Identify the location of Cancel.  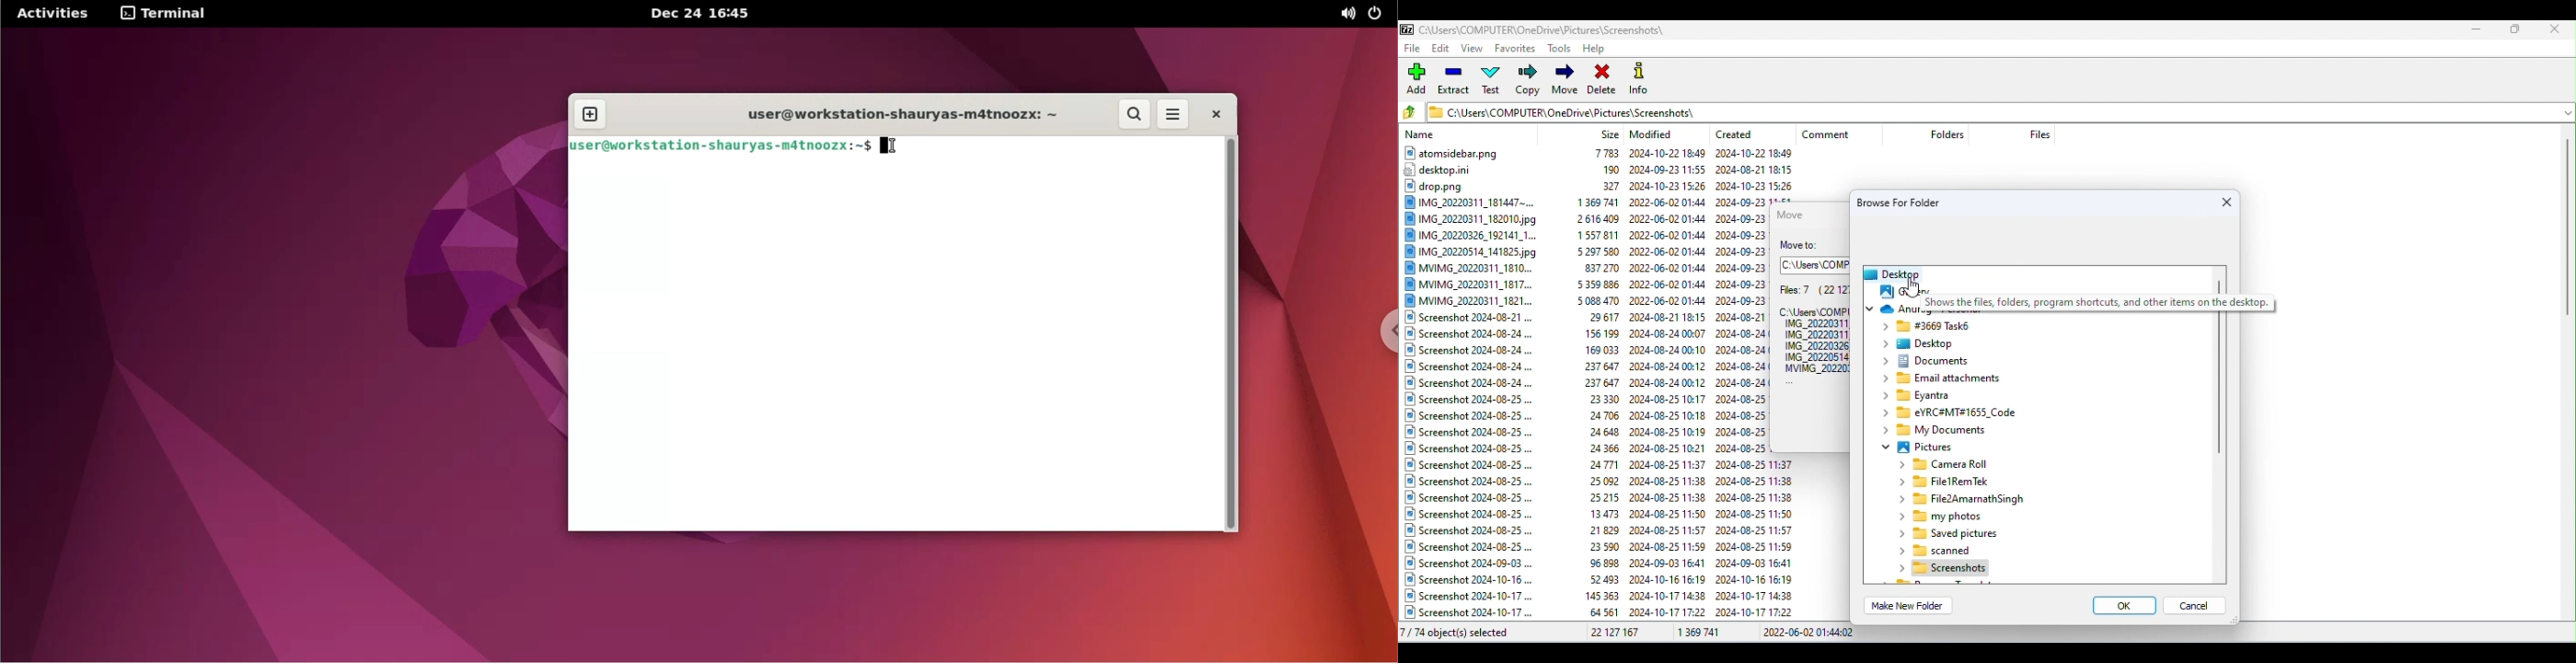
(2201, 610).